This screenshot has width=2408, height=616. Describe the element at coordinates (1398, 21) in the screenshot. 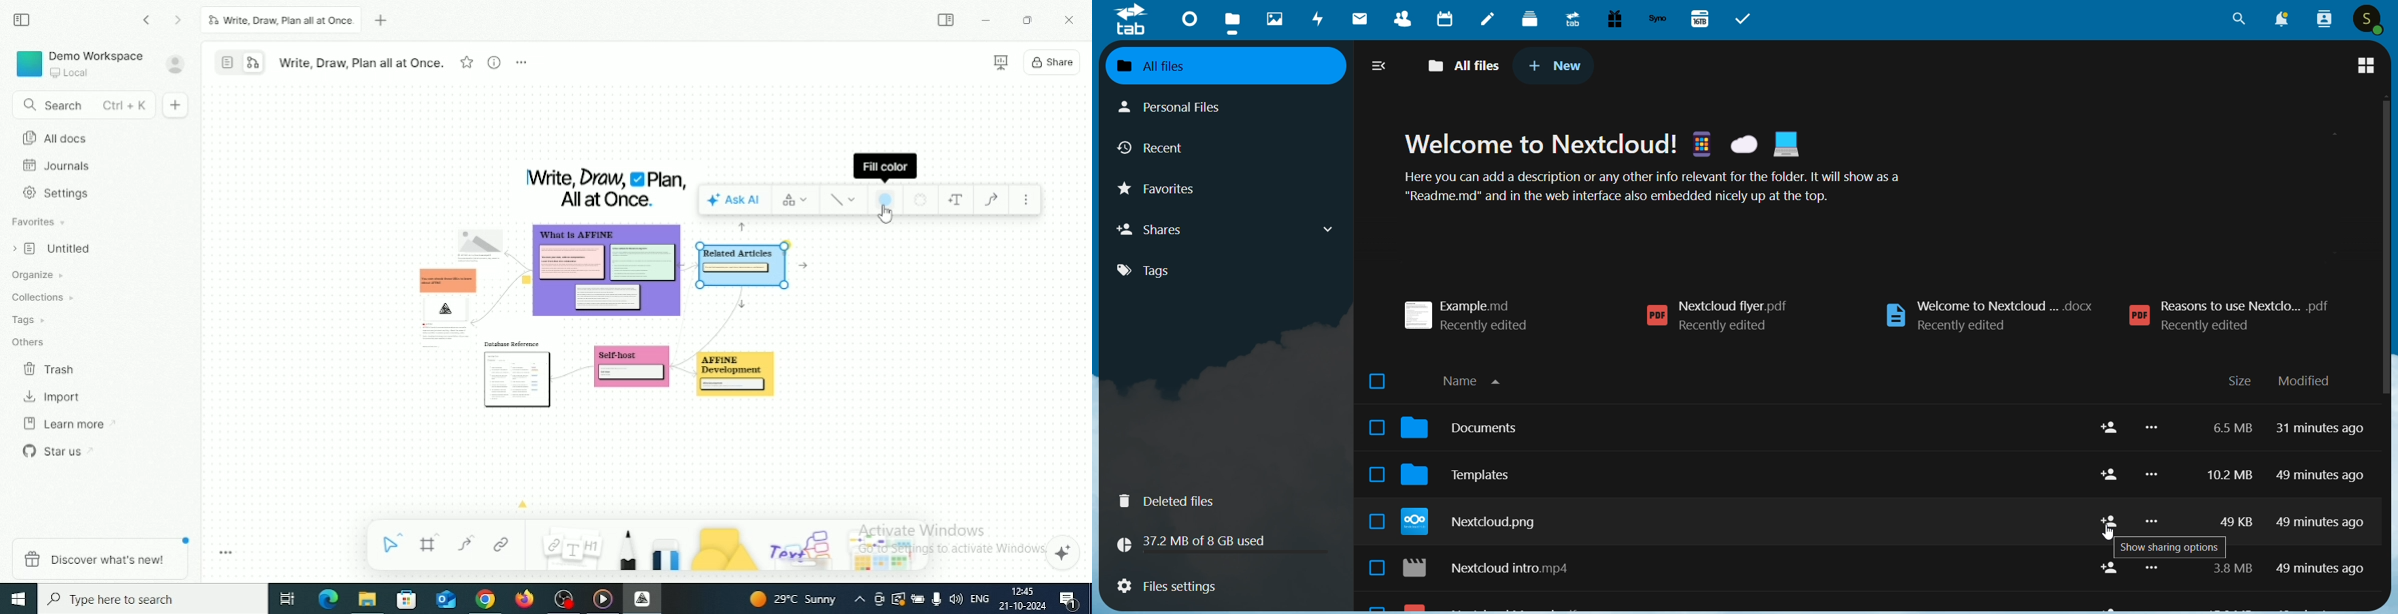

I see `contacts` at that location.